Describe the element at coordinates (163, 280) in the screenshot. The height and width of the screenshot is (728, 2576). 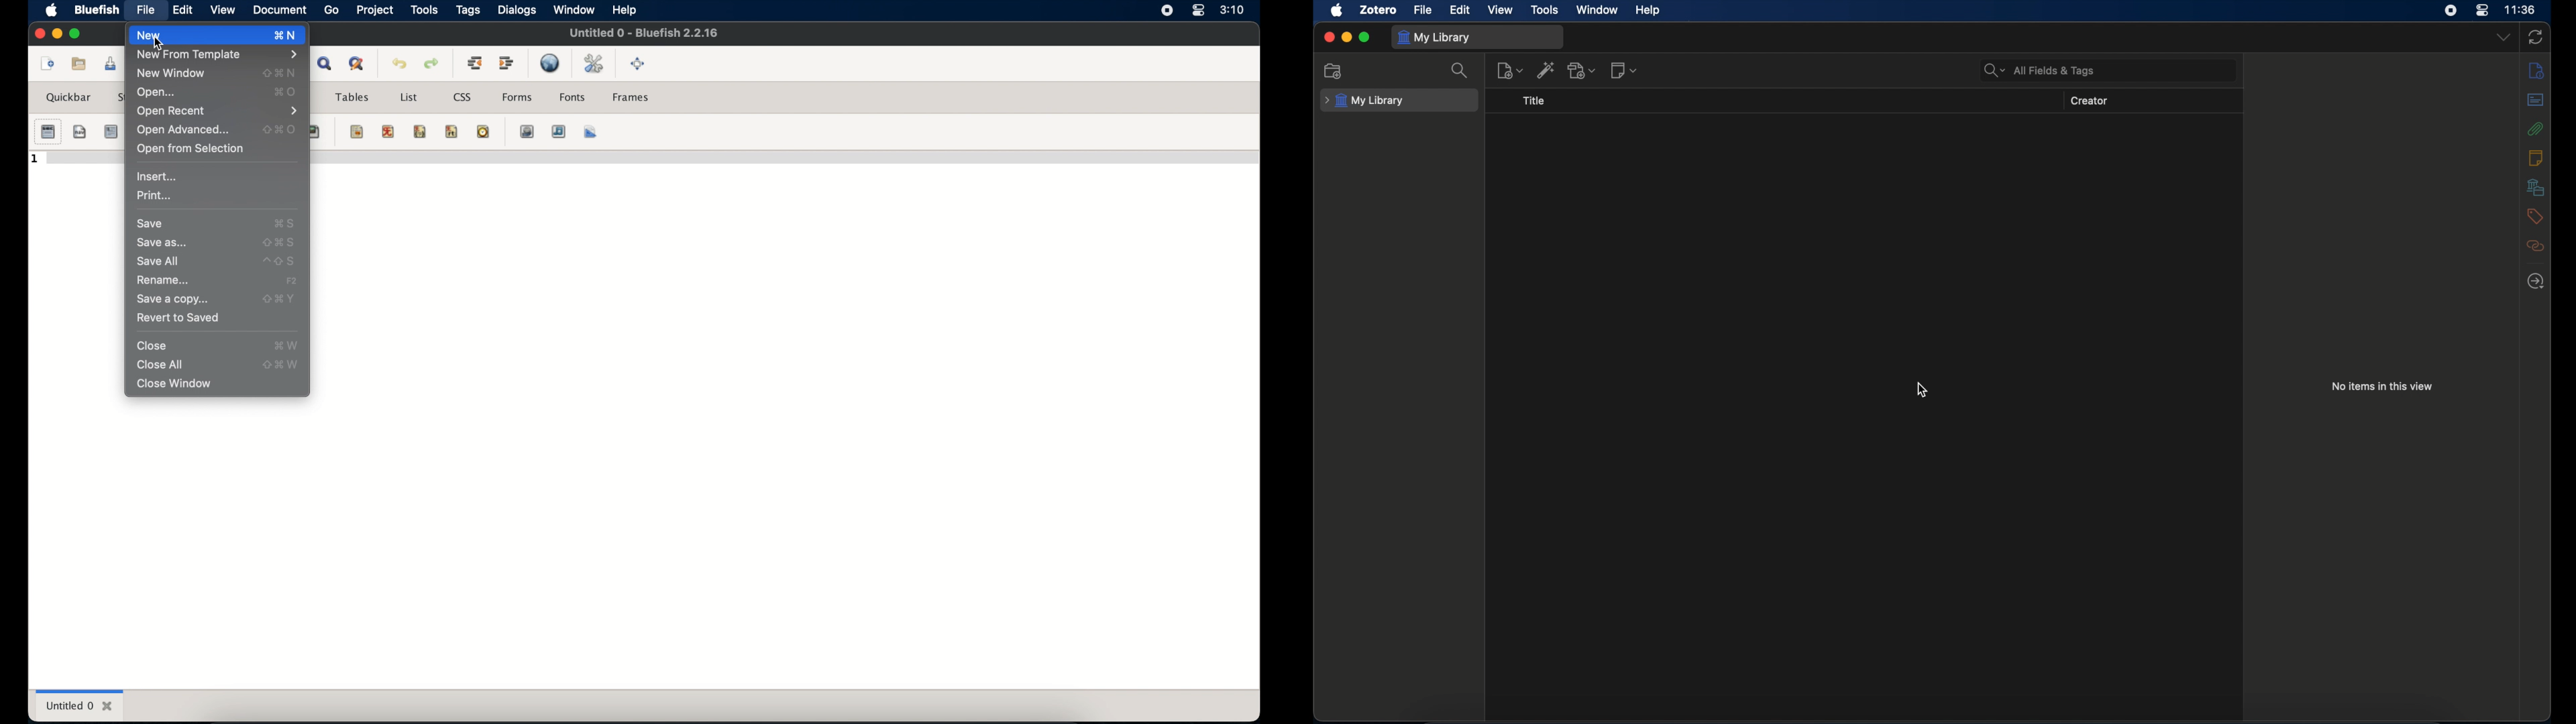
I see `rename ` at that location.